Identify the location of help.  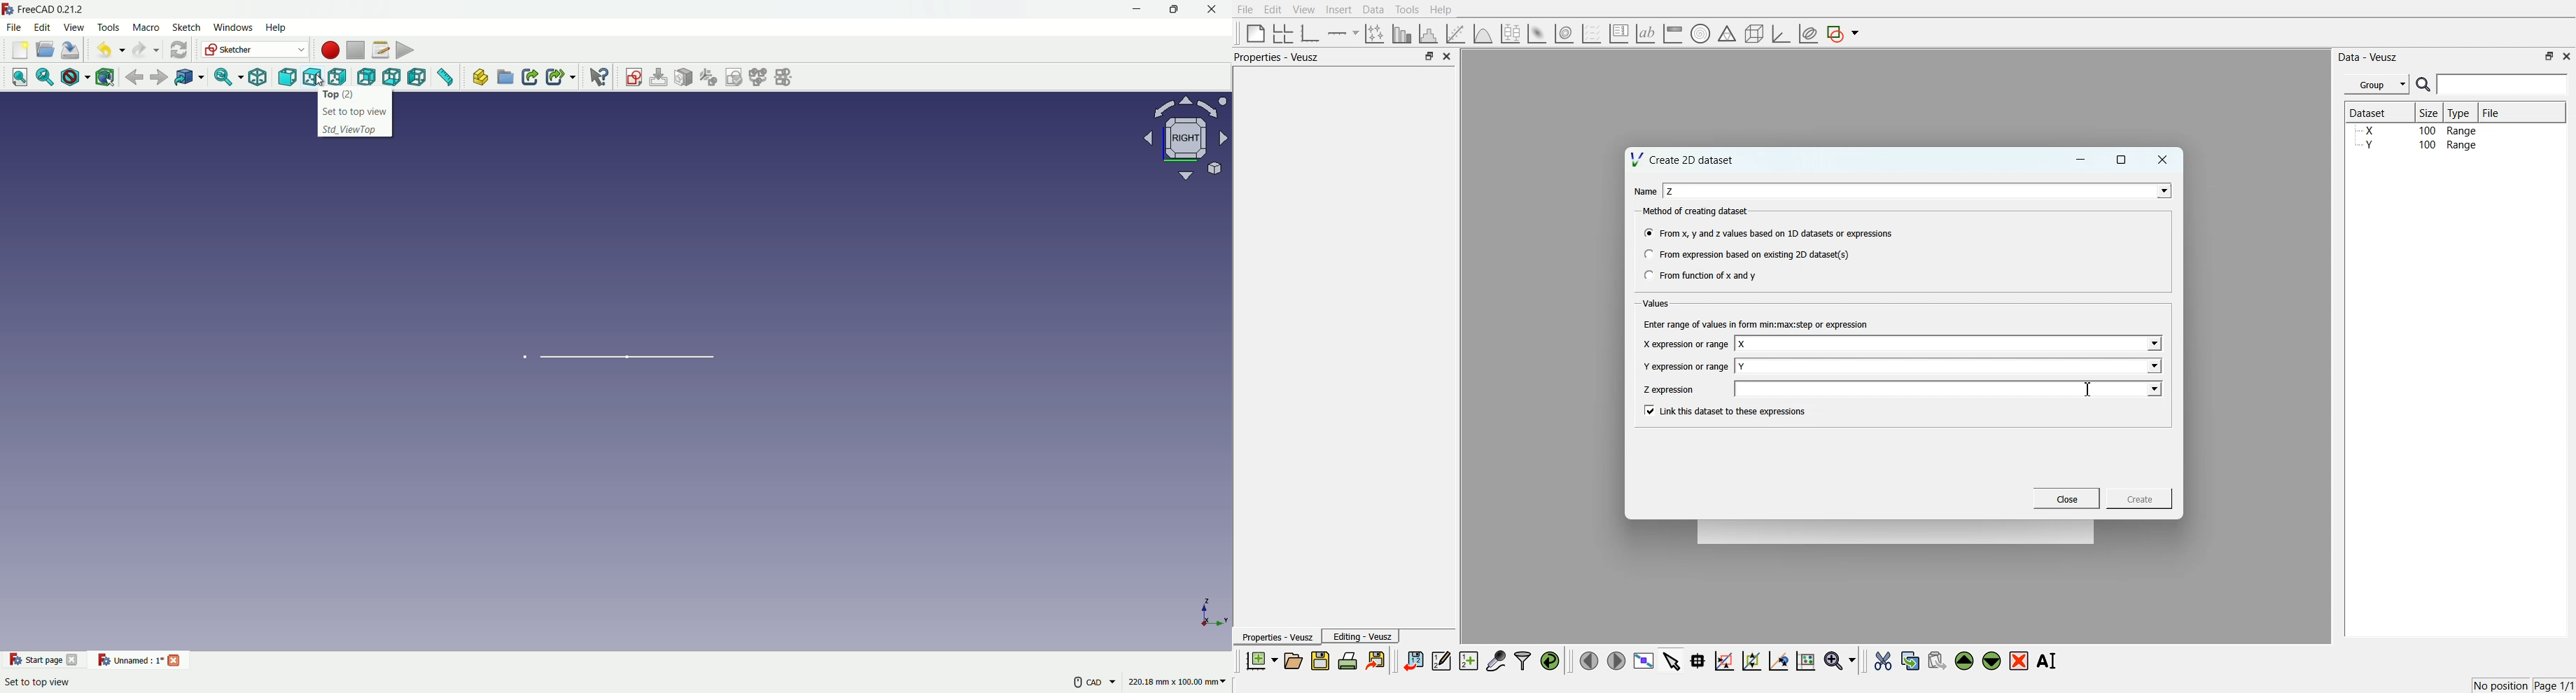
(599, 78).